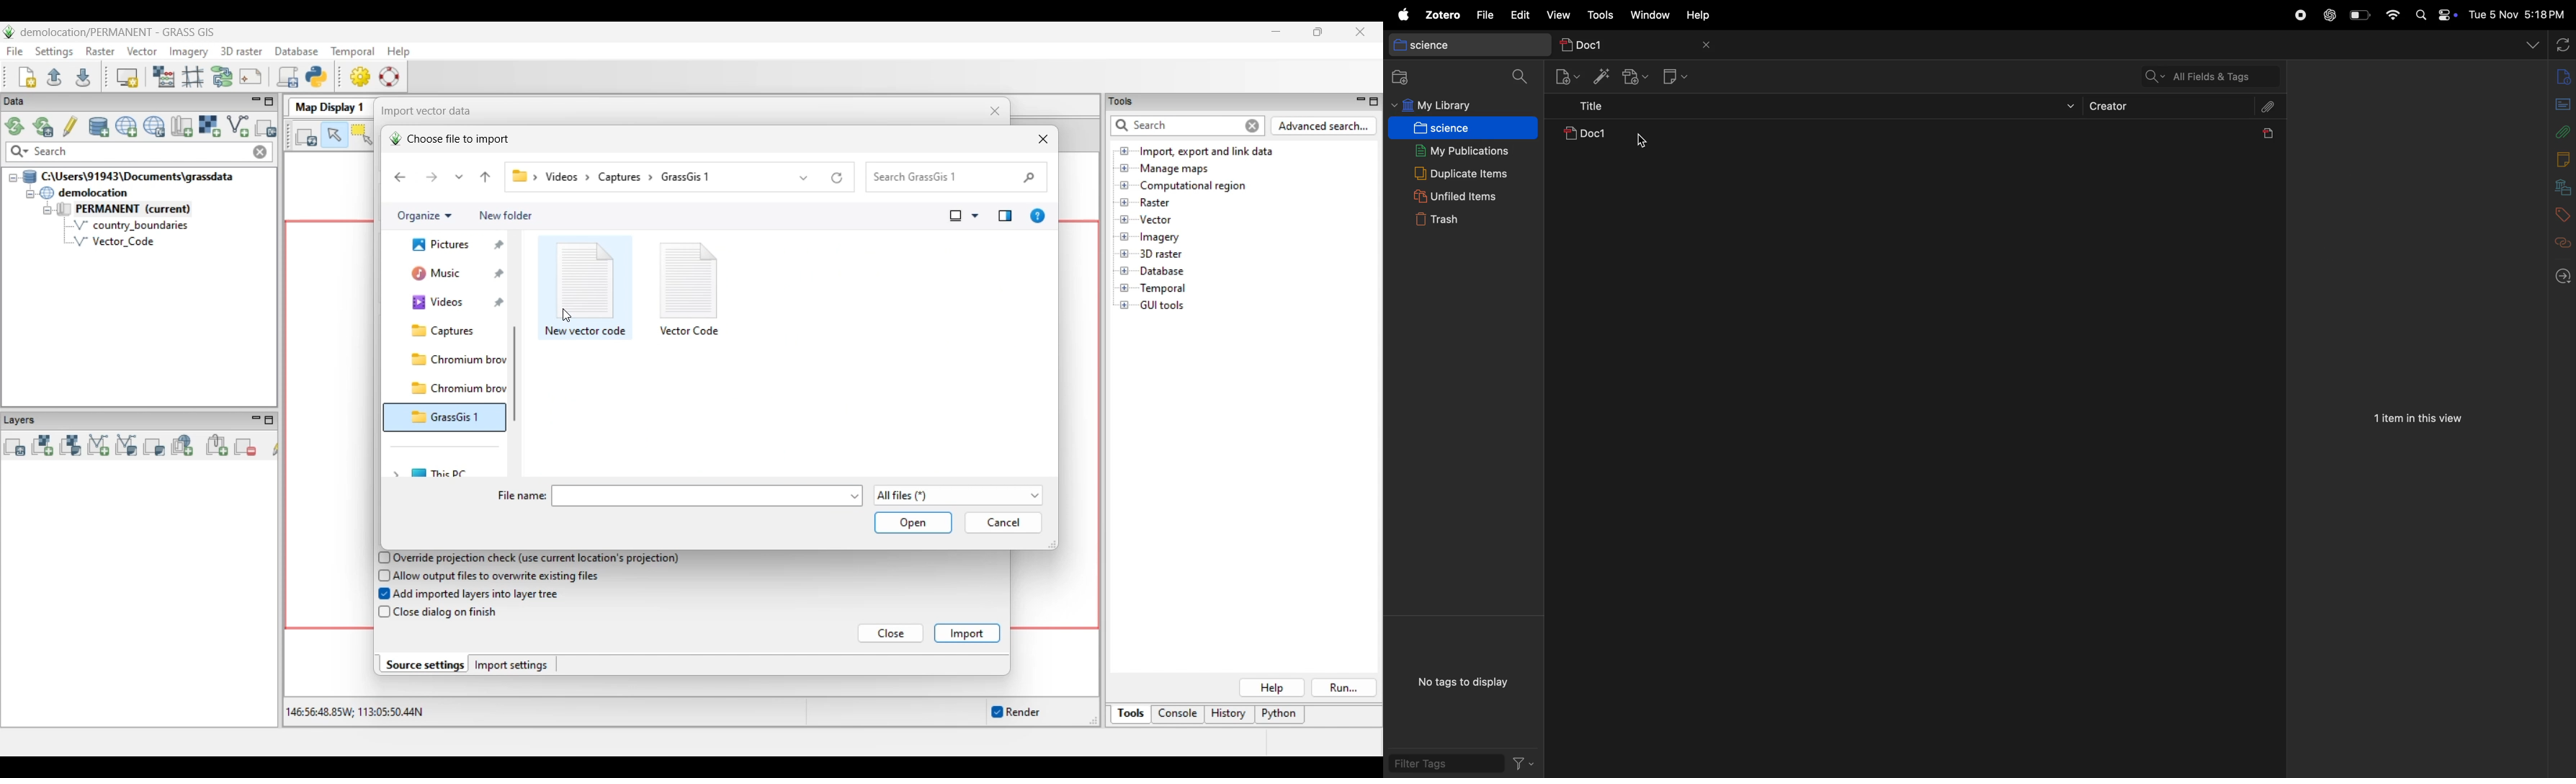  I want to click on window, so click(1653, 16).